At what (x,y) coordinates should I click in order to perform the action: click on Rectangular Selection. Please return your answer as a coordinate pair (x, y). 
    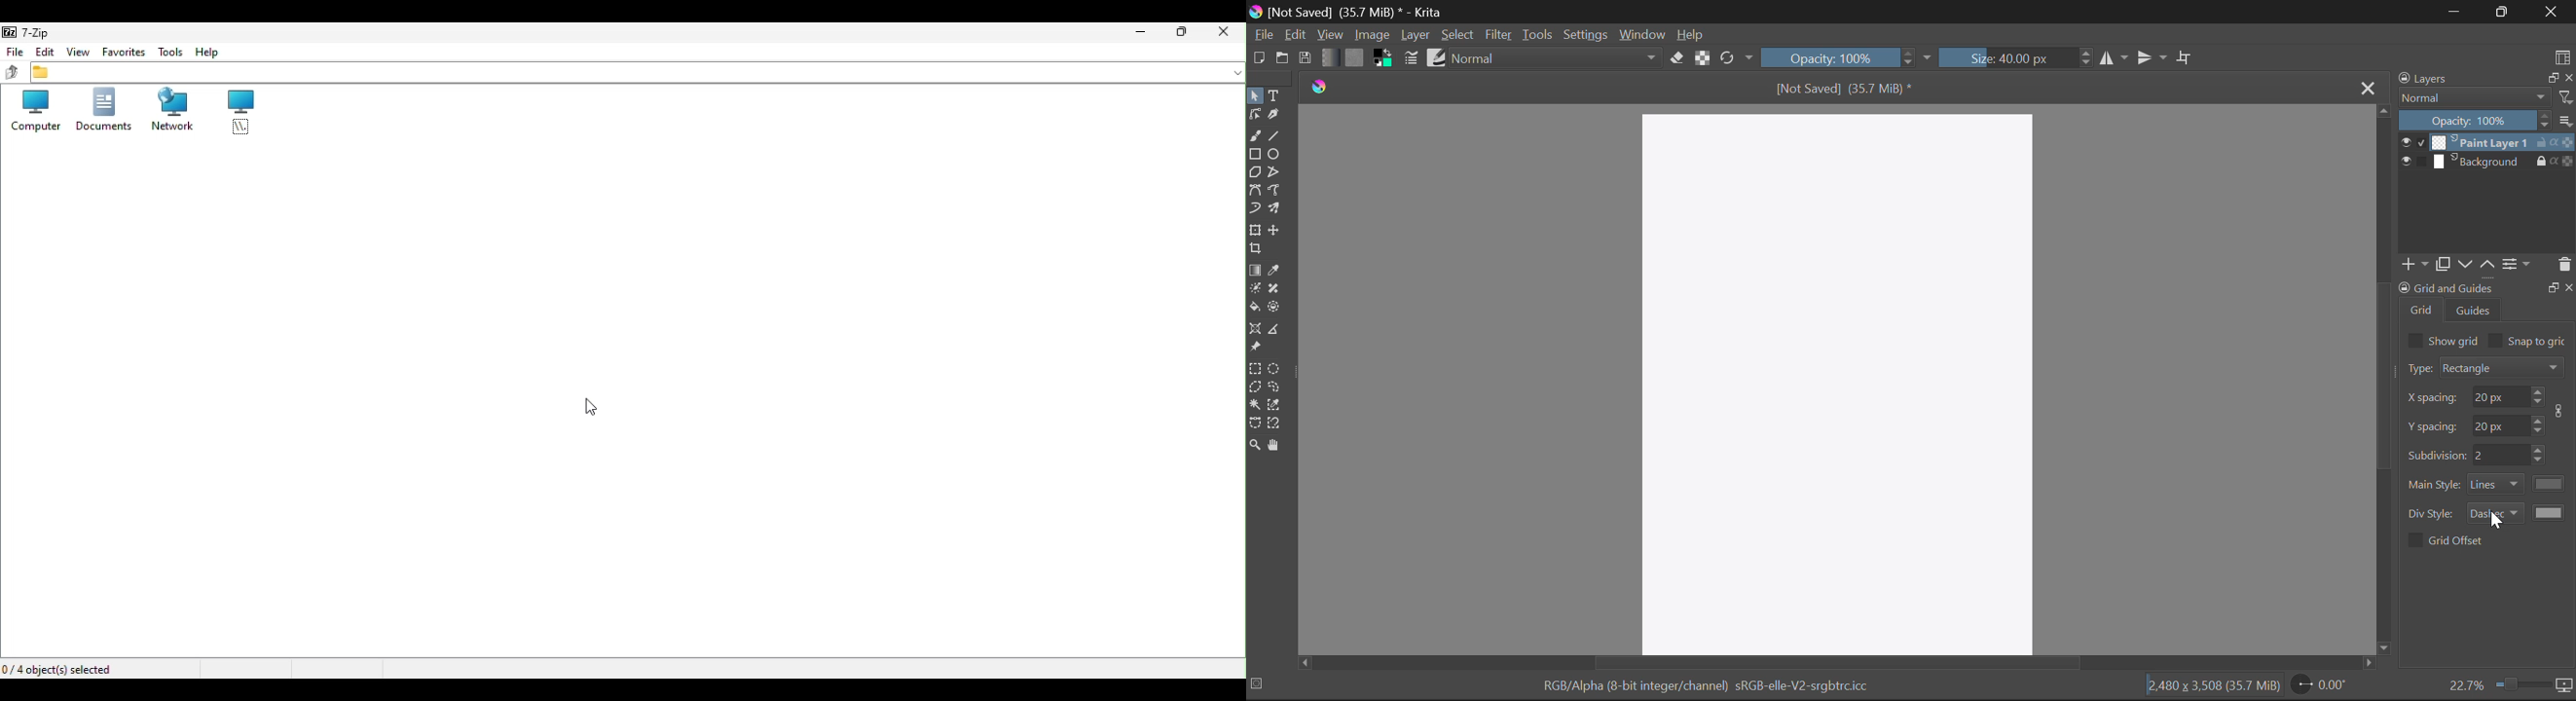
    Looking at the image, I should click on (1256, 371).